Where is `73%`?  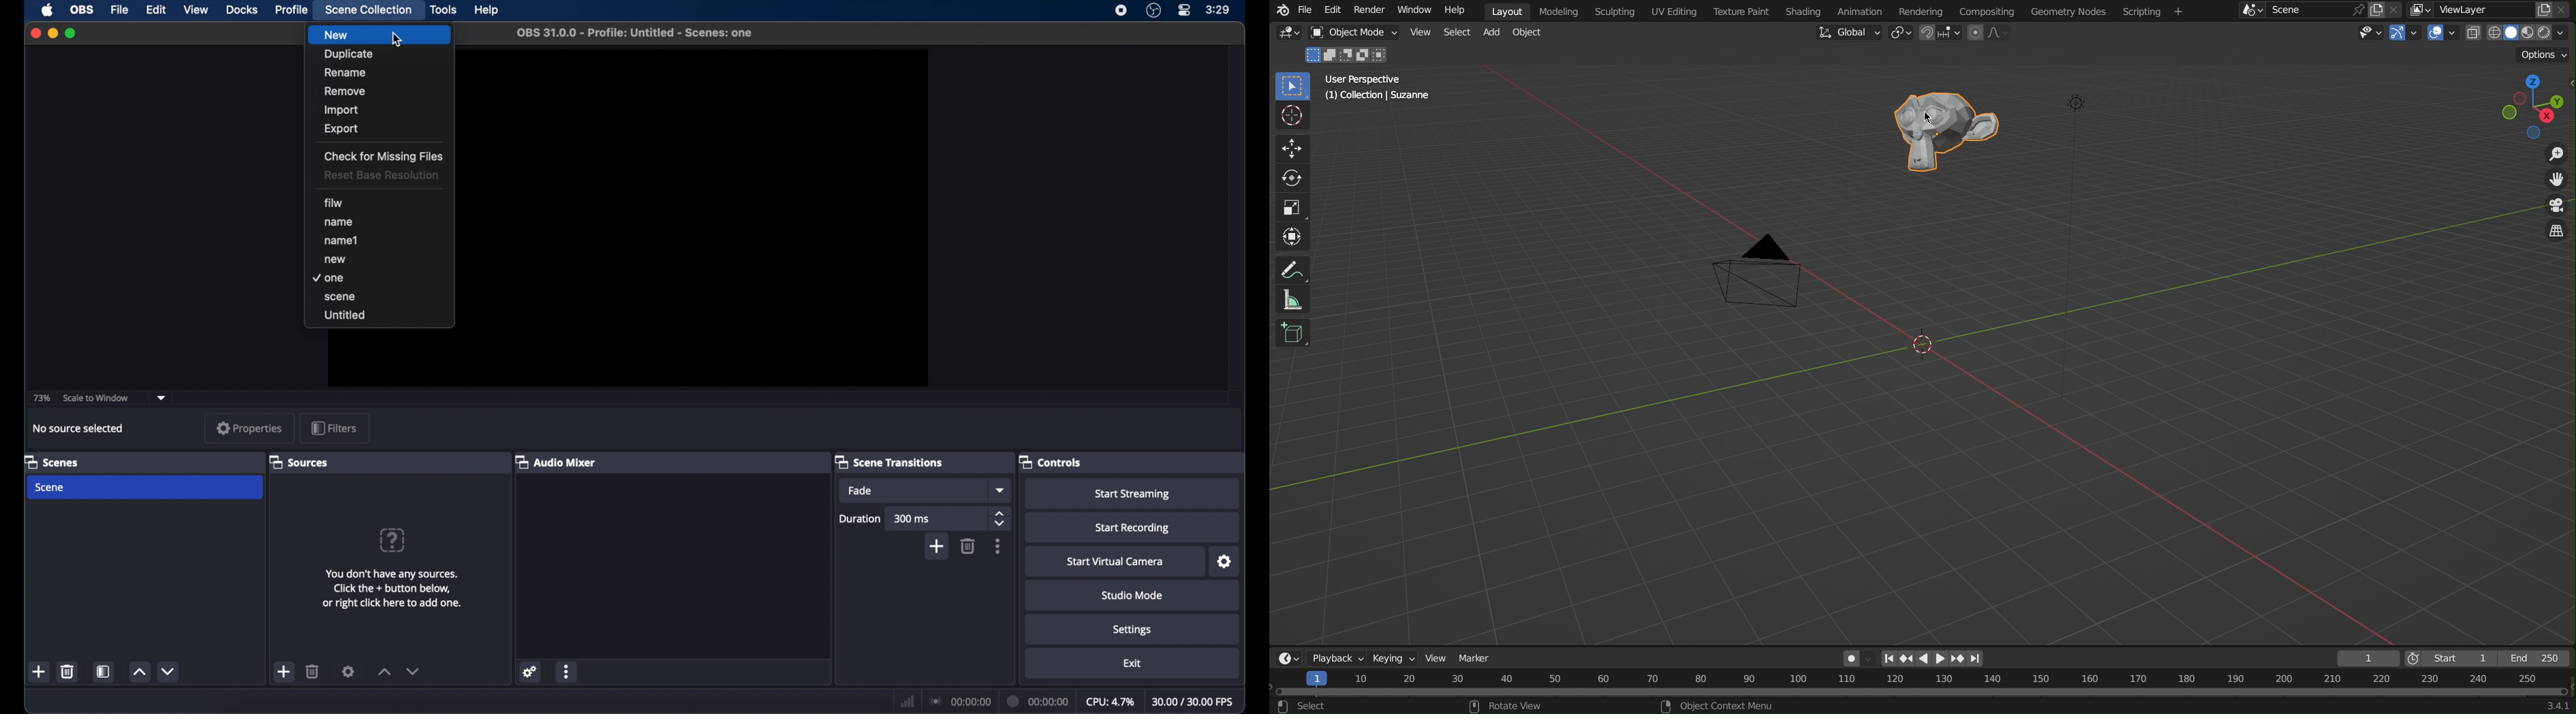 73% is located at coordinates (41, 397).